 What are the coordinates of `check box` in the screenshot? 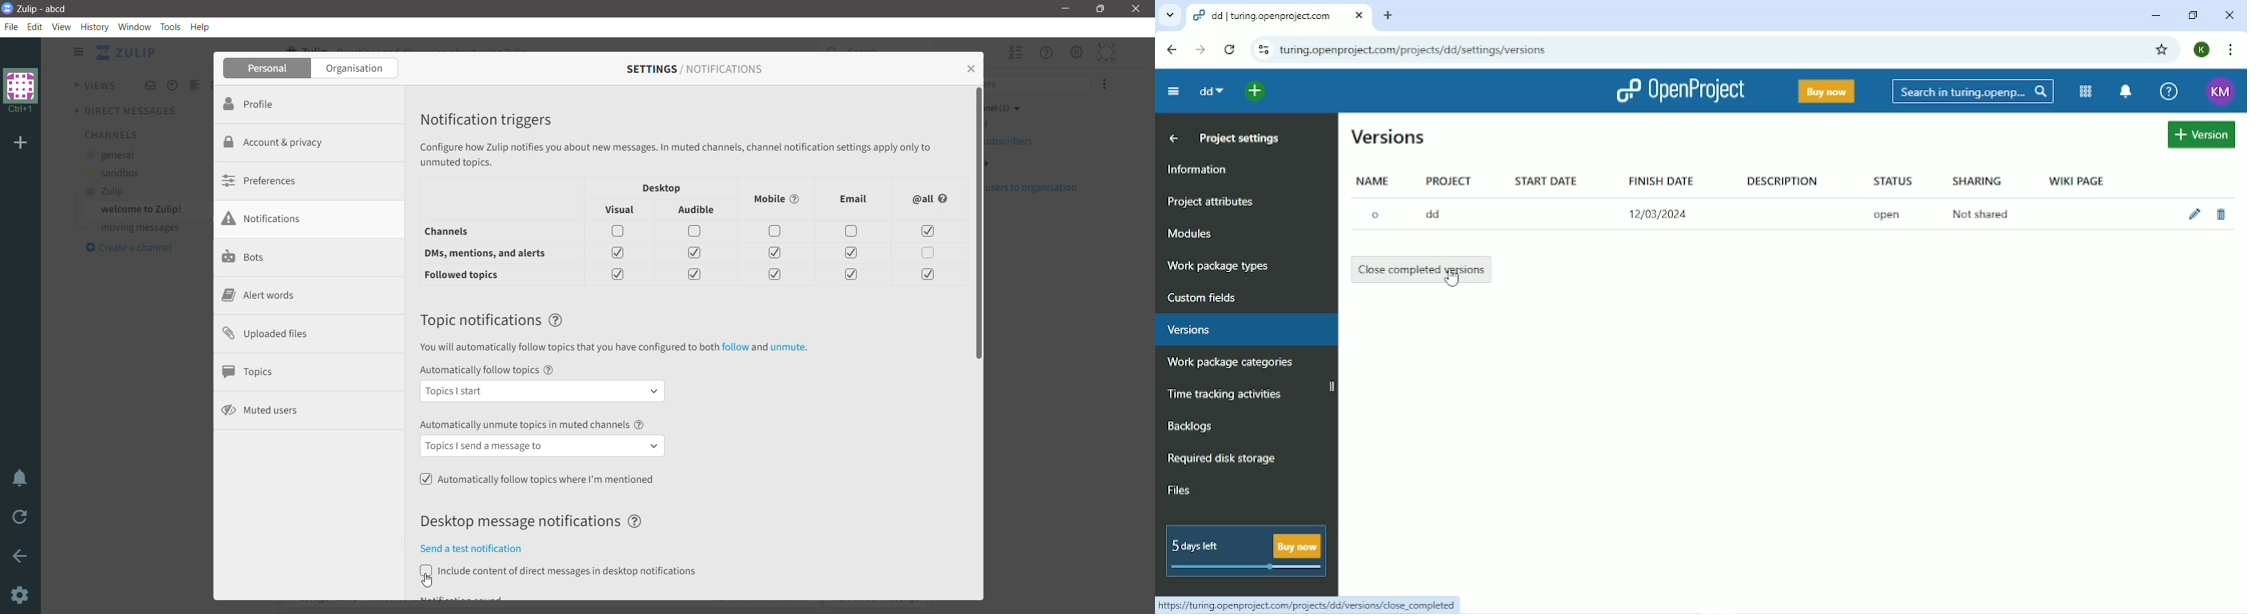 It's located at (619, 273).